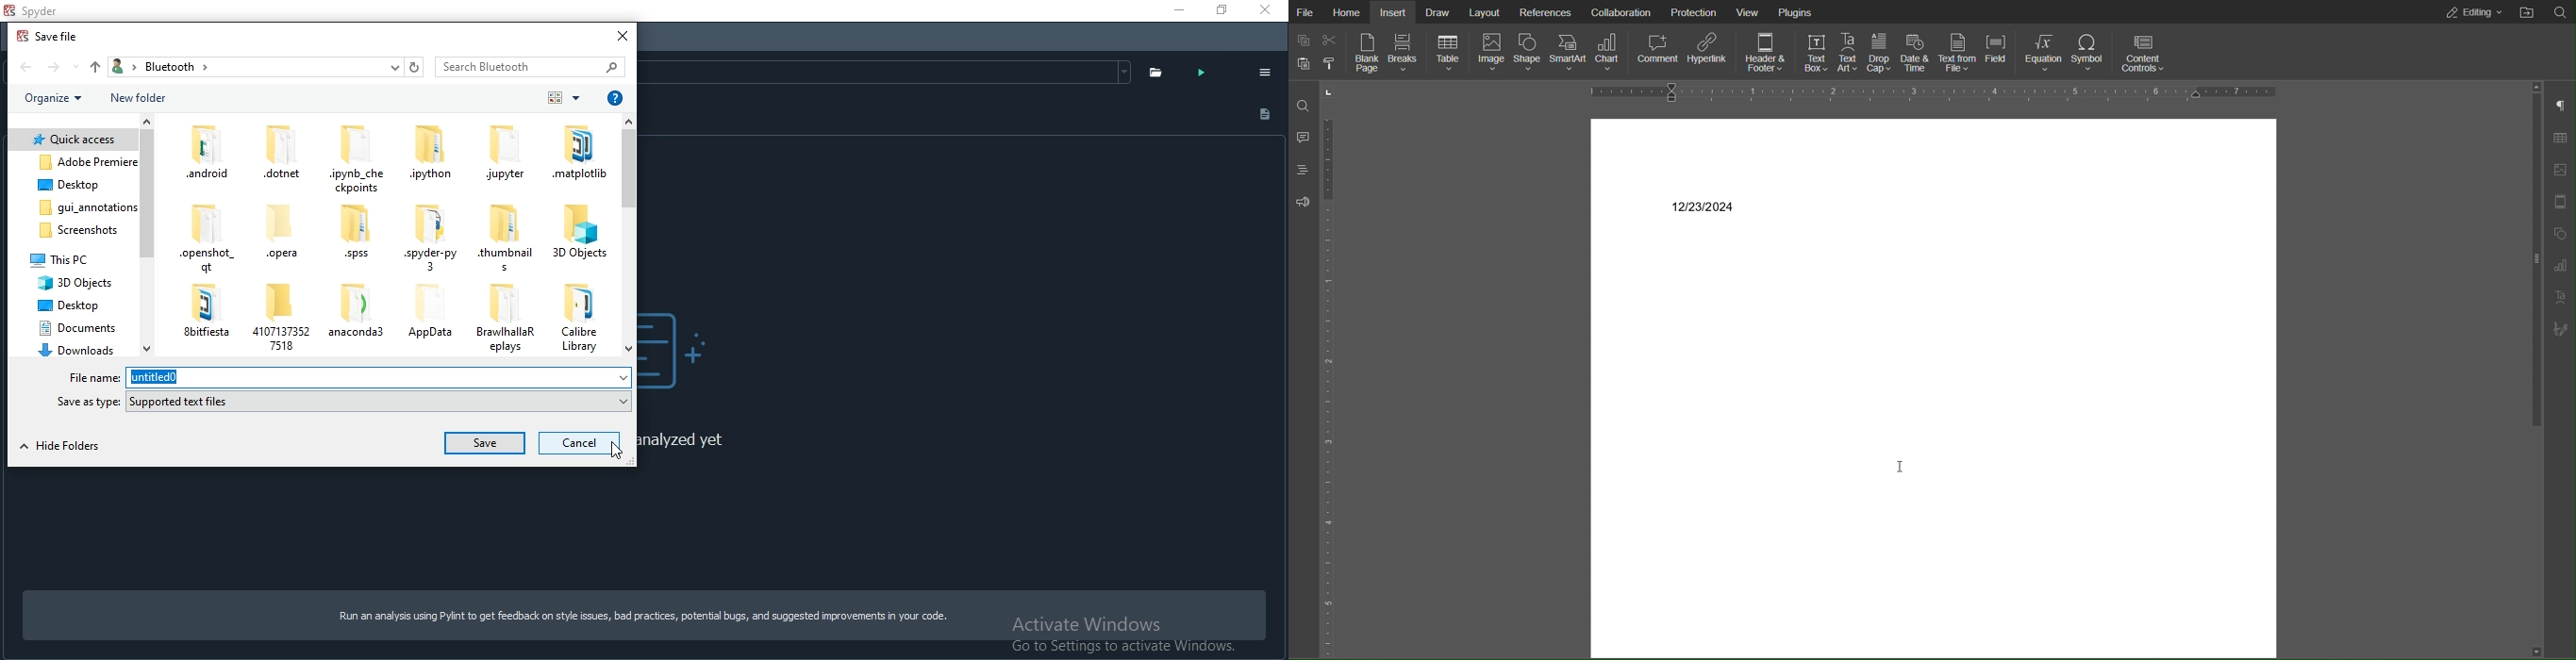 Image resolution: width=2576 pixels, height=672 pixels. I want to click on Search, so click(1303, 107).